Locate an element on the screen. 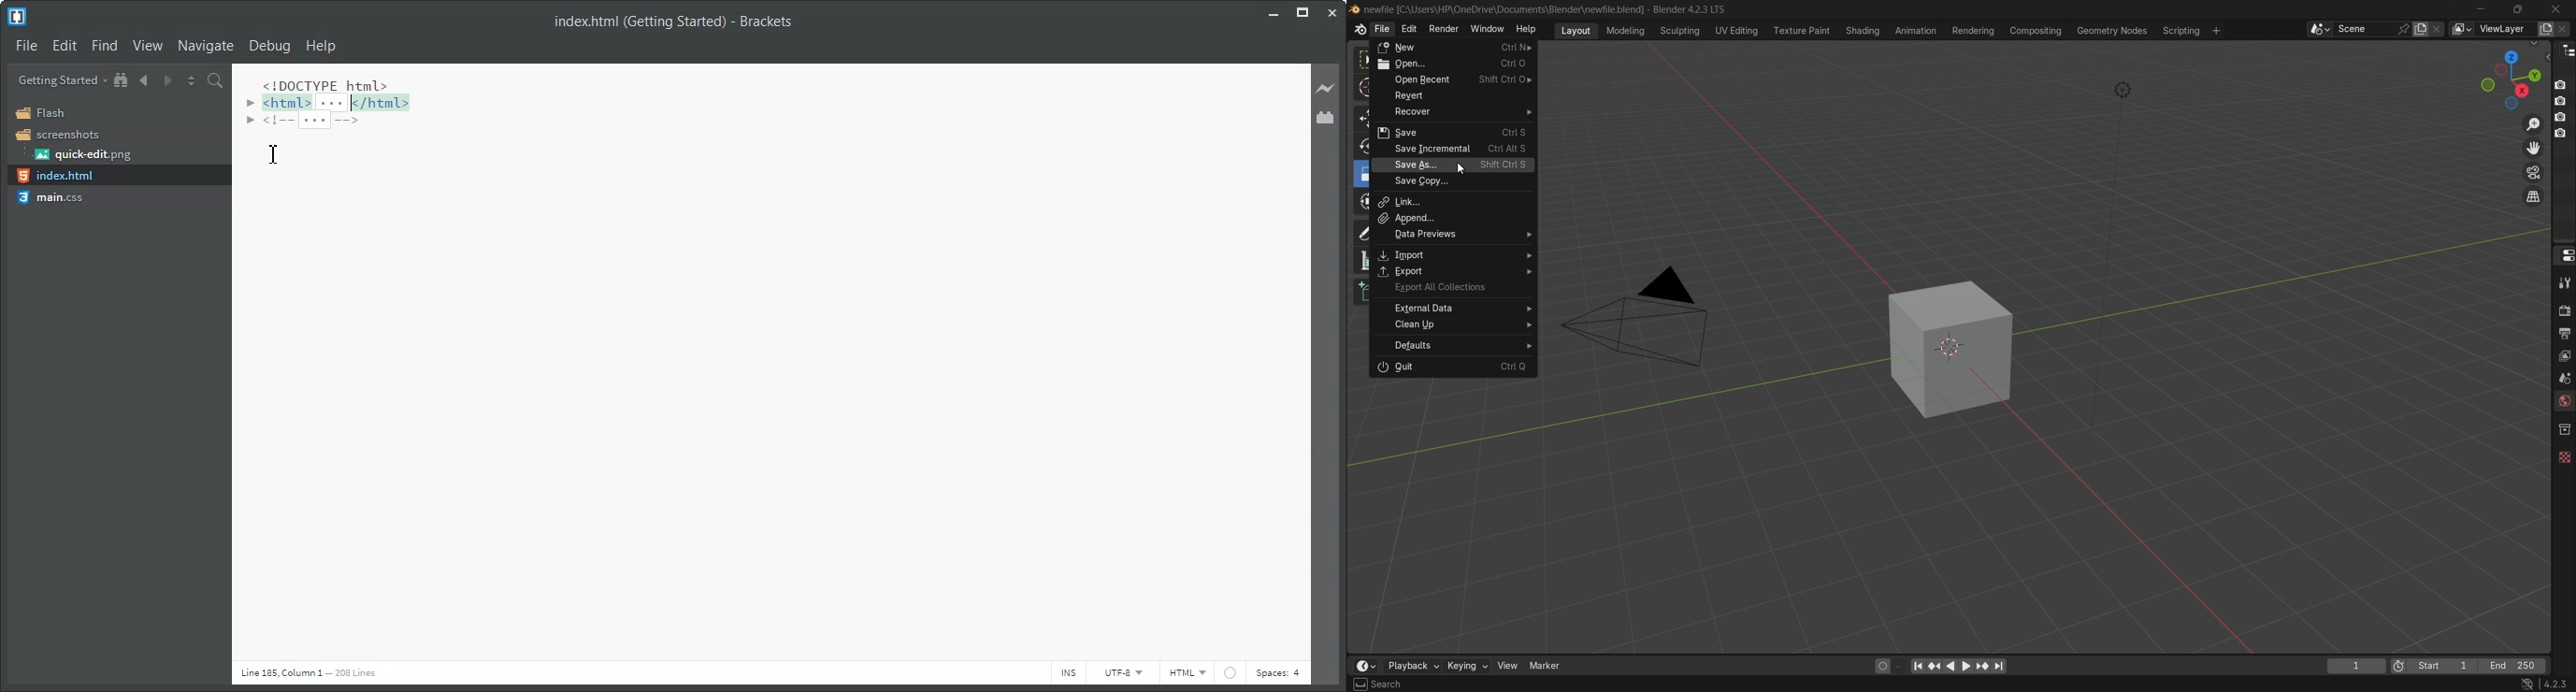  edit menu is located at coordinates (1409, 29).